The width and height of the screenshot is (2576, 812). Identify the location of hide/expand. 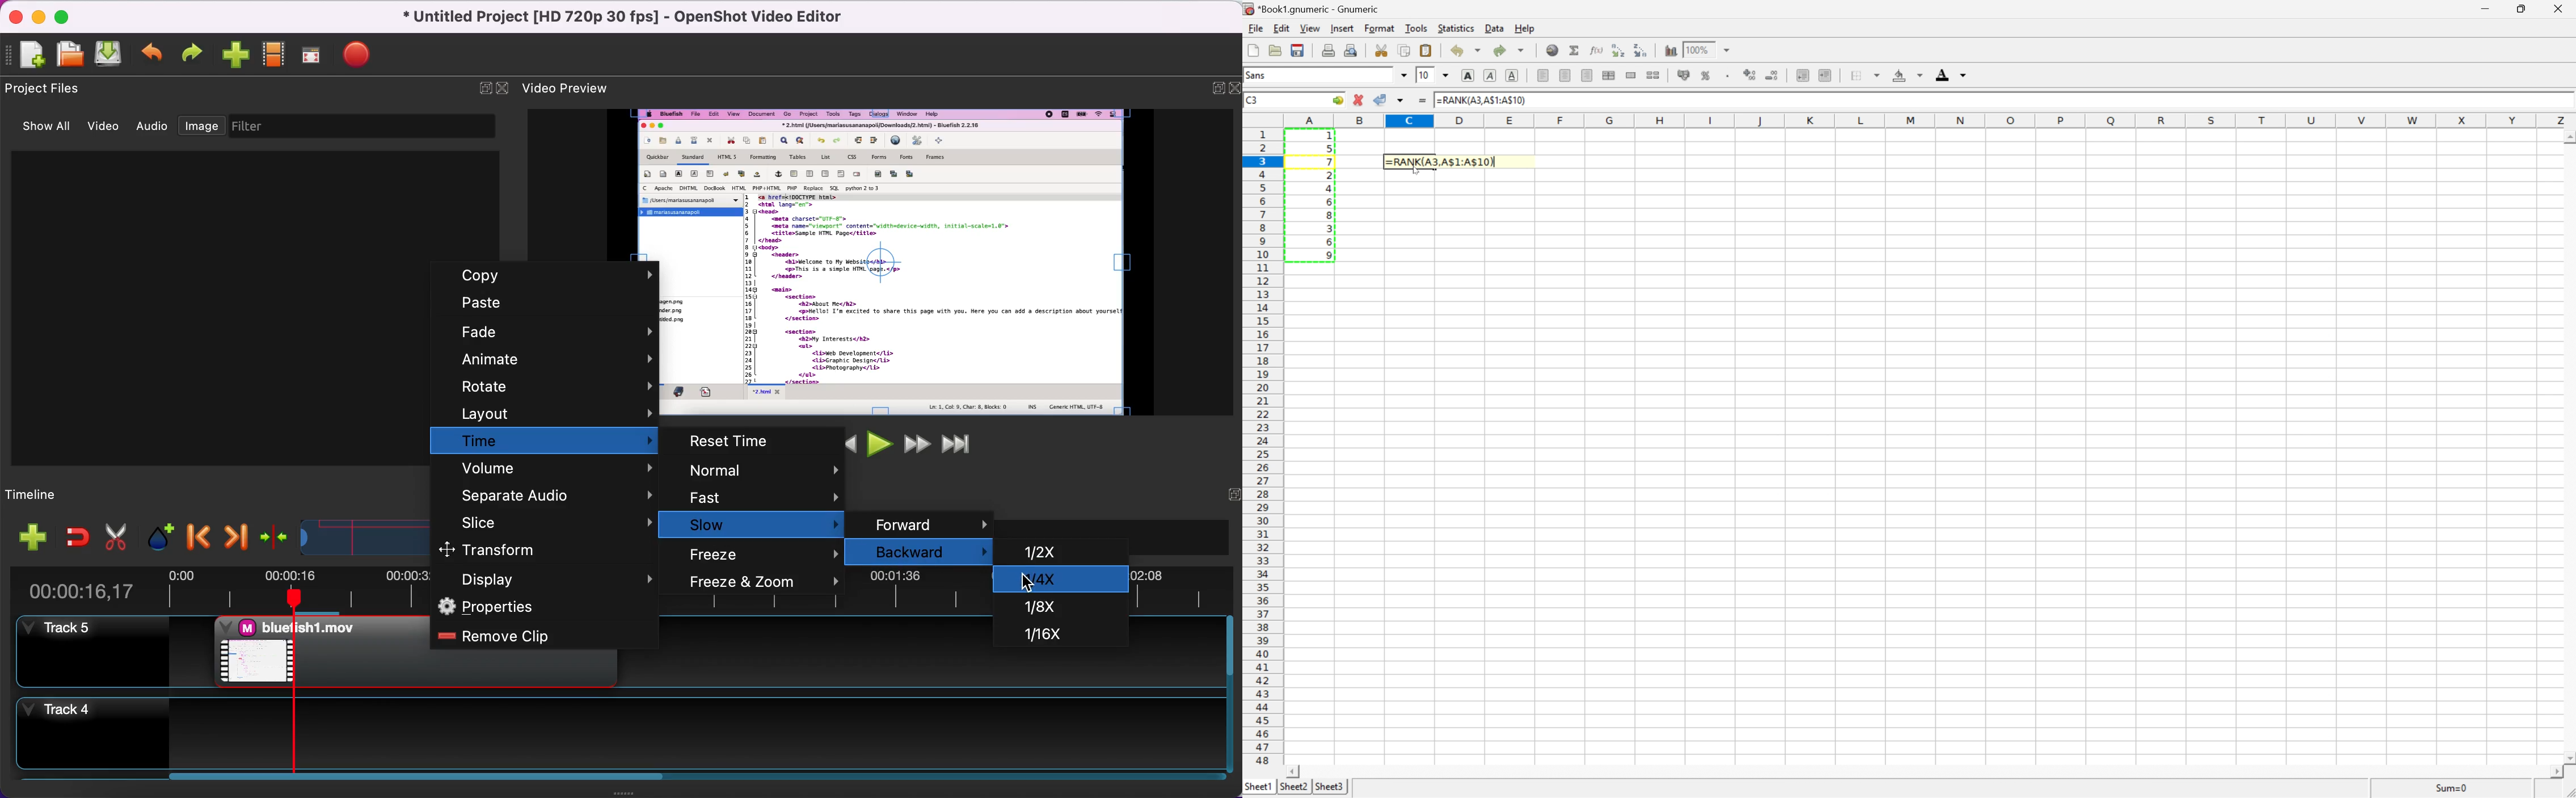
(1226, 495).